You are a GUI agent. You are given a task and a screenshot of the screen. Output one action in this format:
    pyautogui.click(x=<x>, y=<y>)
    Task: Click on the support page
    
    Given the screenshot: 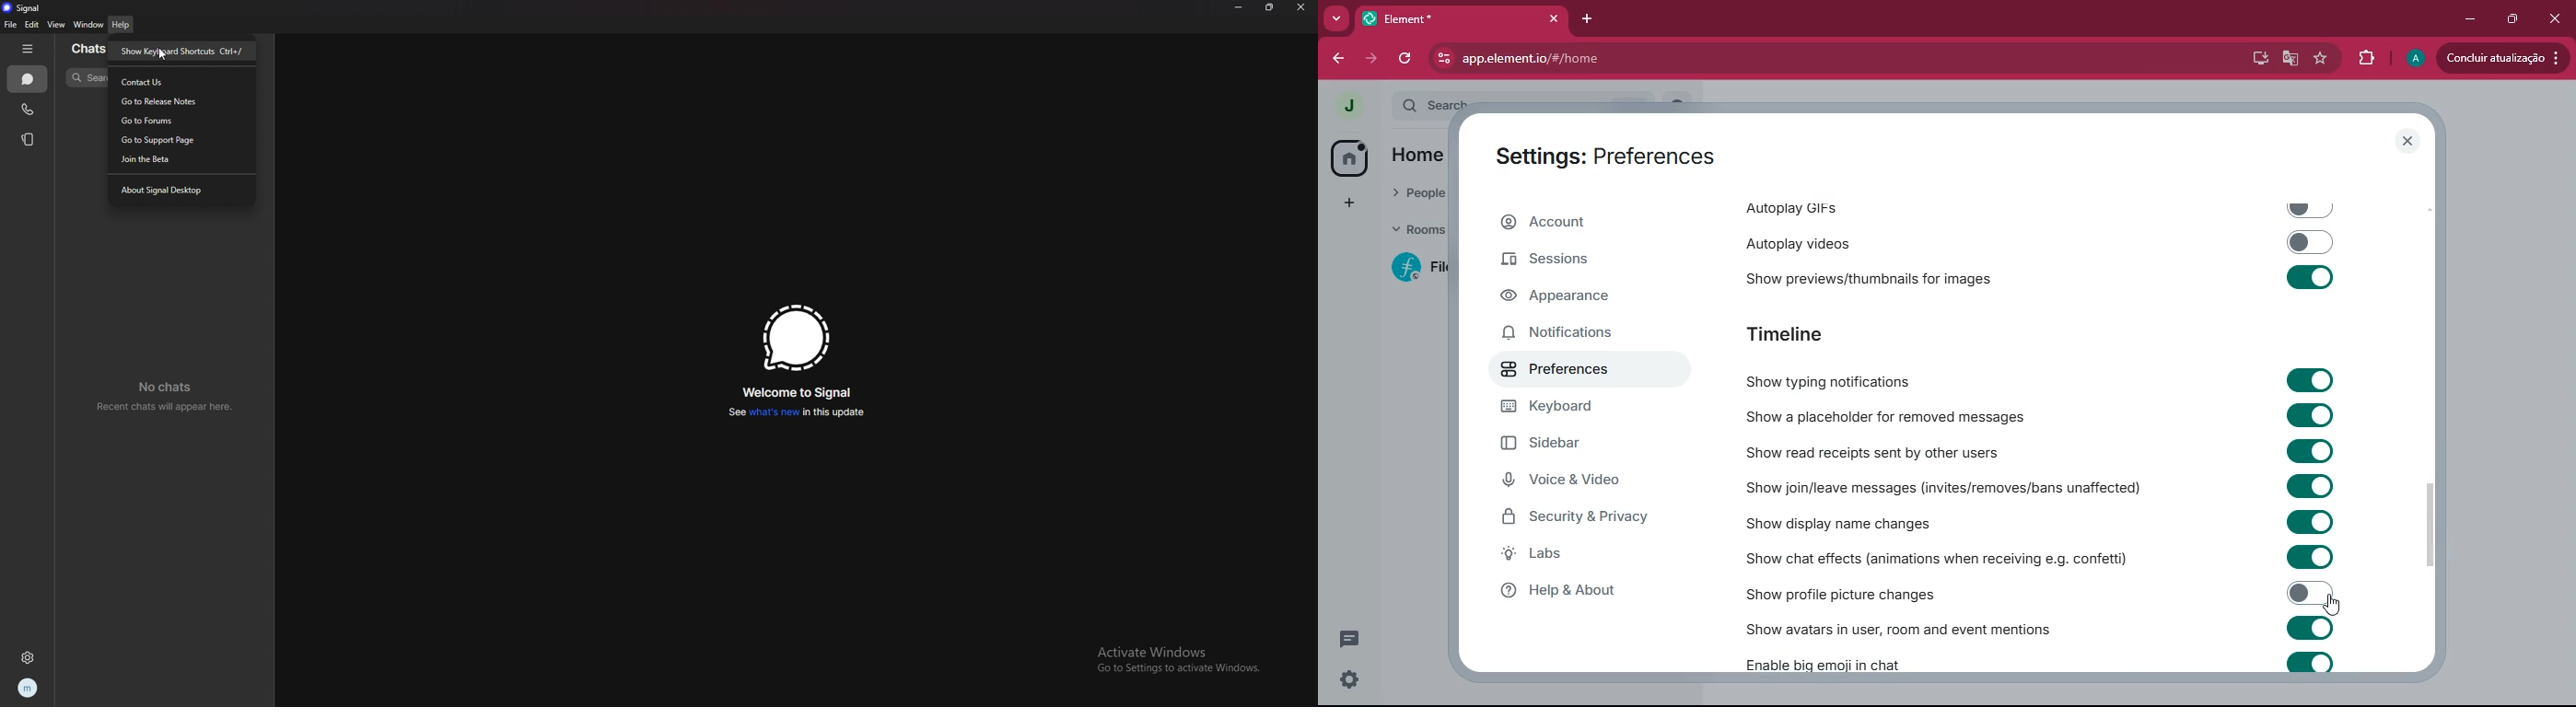 What is the action you would take?
    pyautogui.click(x=178, y=141)
    